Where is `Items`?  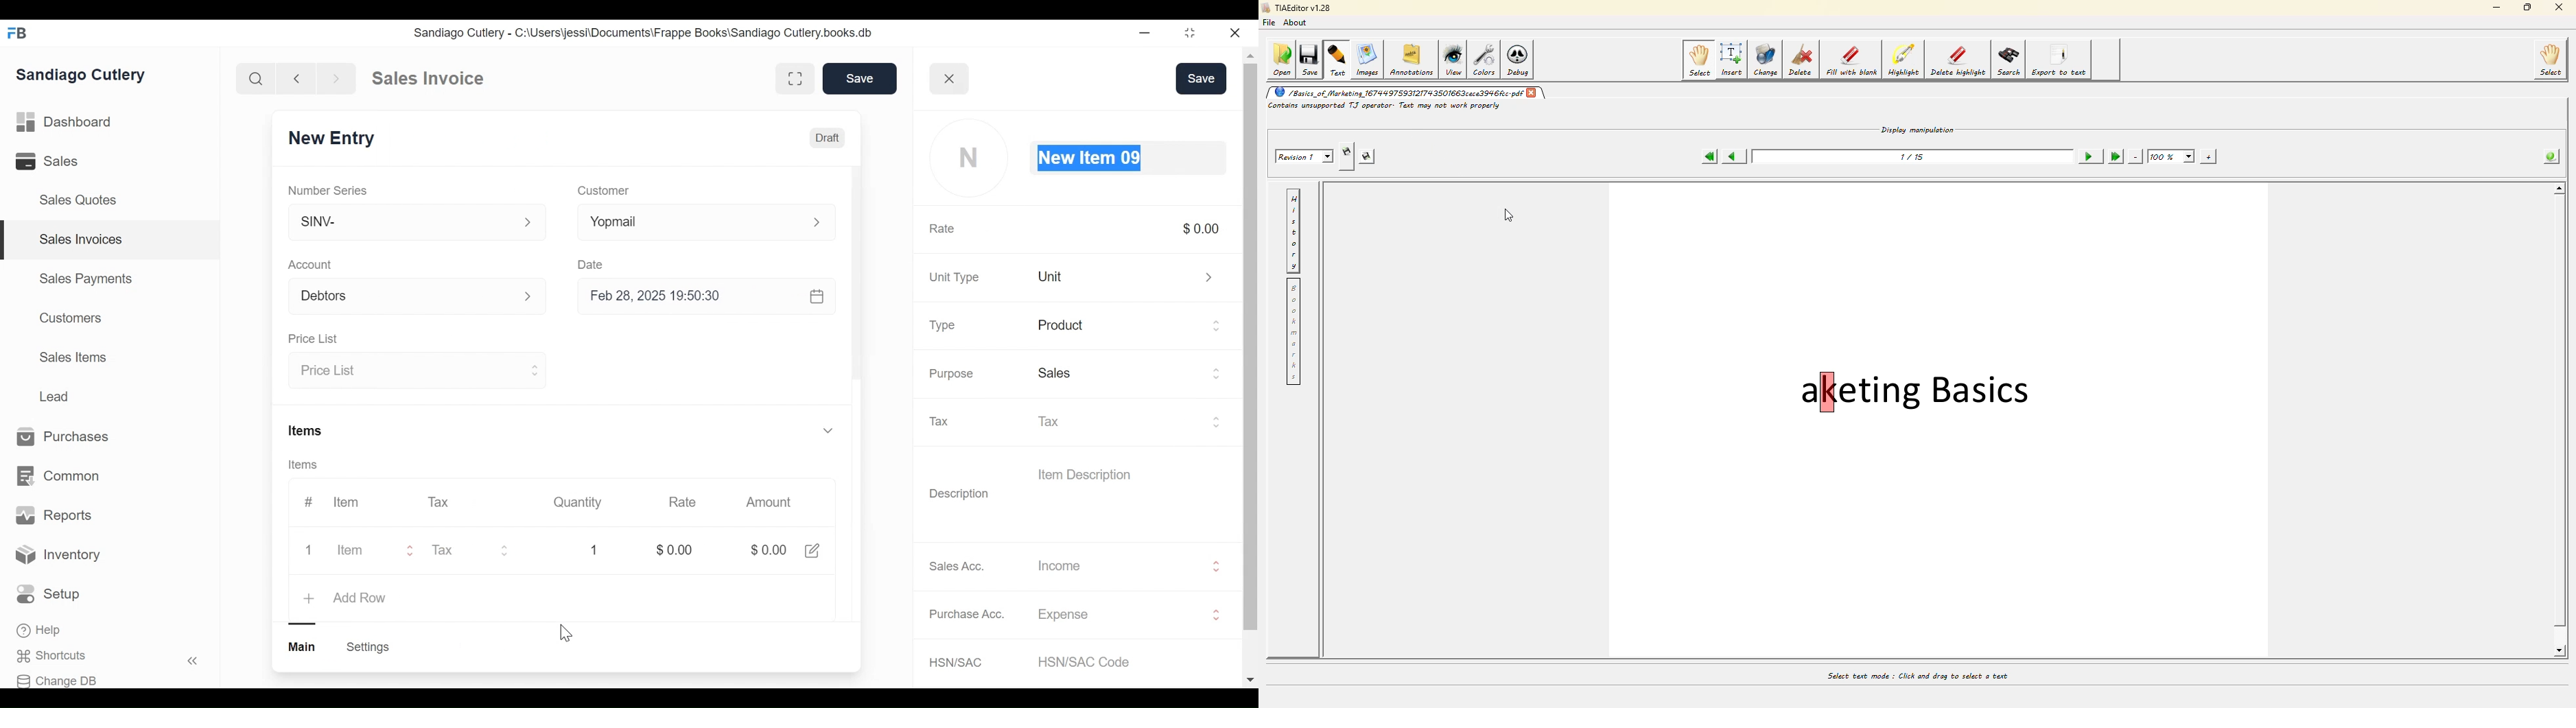
Items is located at coordinates (304, 463).